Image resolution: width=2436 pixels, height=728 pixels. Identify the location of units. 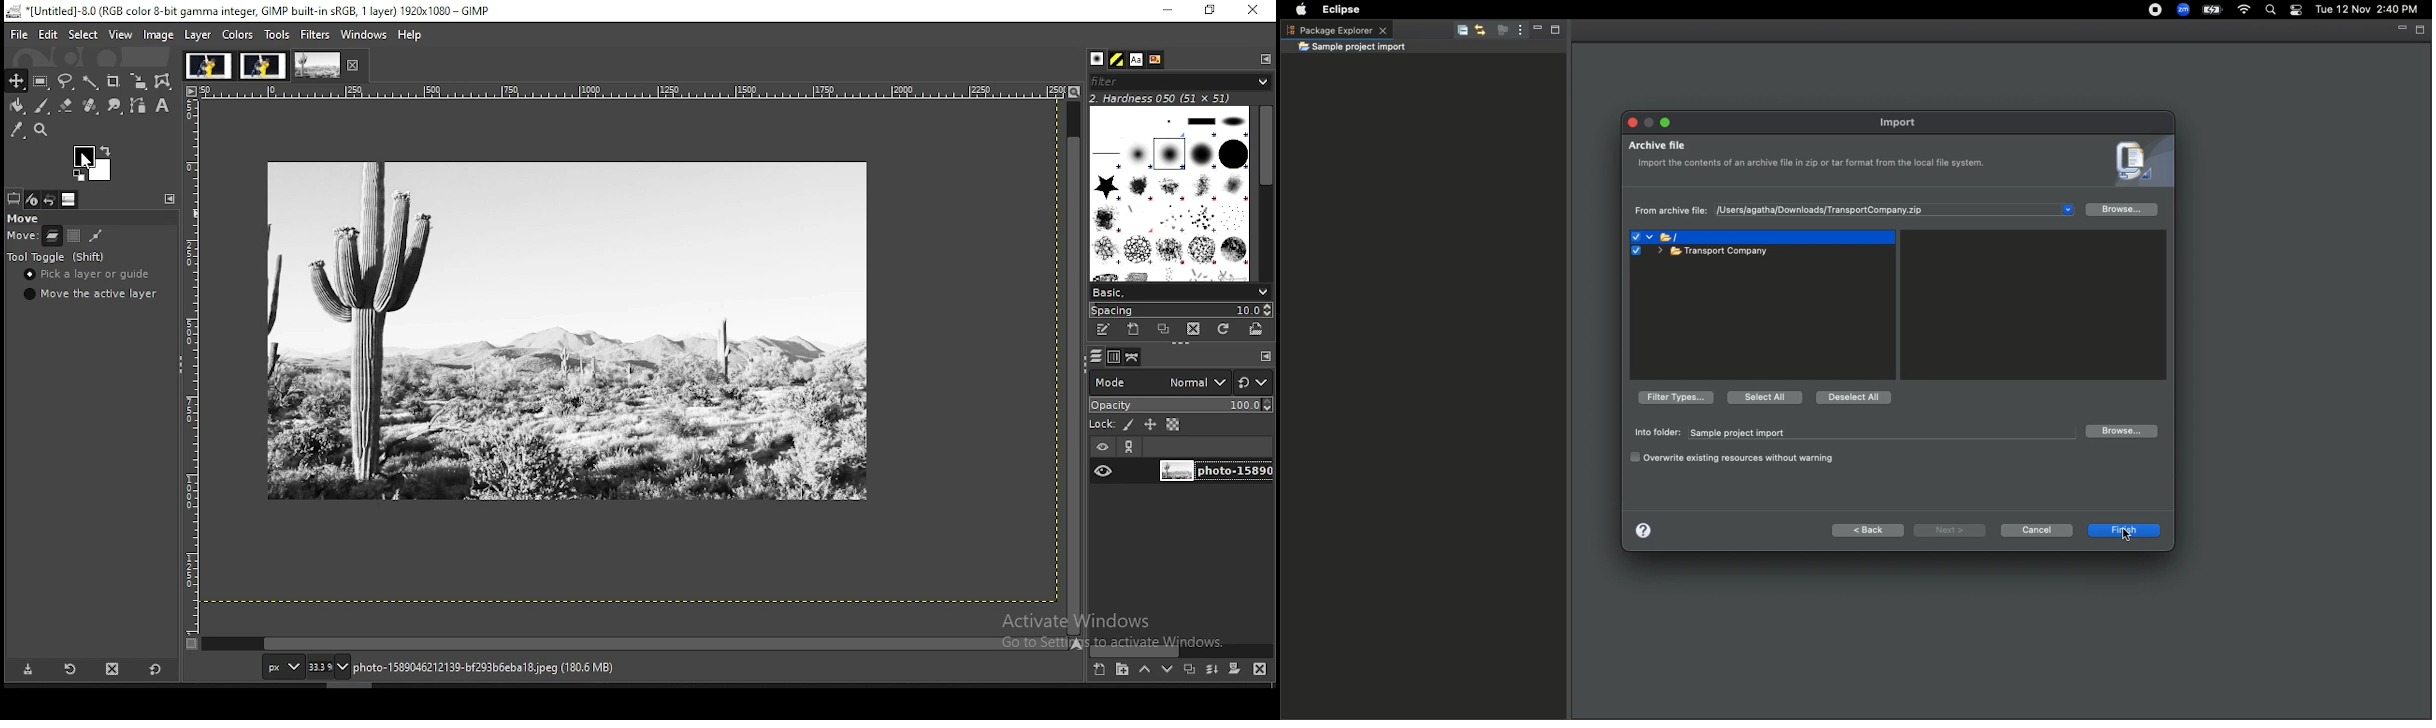
(280, 666).